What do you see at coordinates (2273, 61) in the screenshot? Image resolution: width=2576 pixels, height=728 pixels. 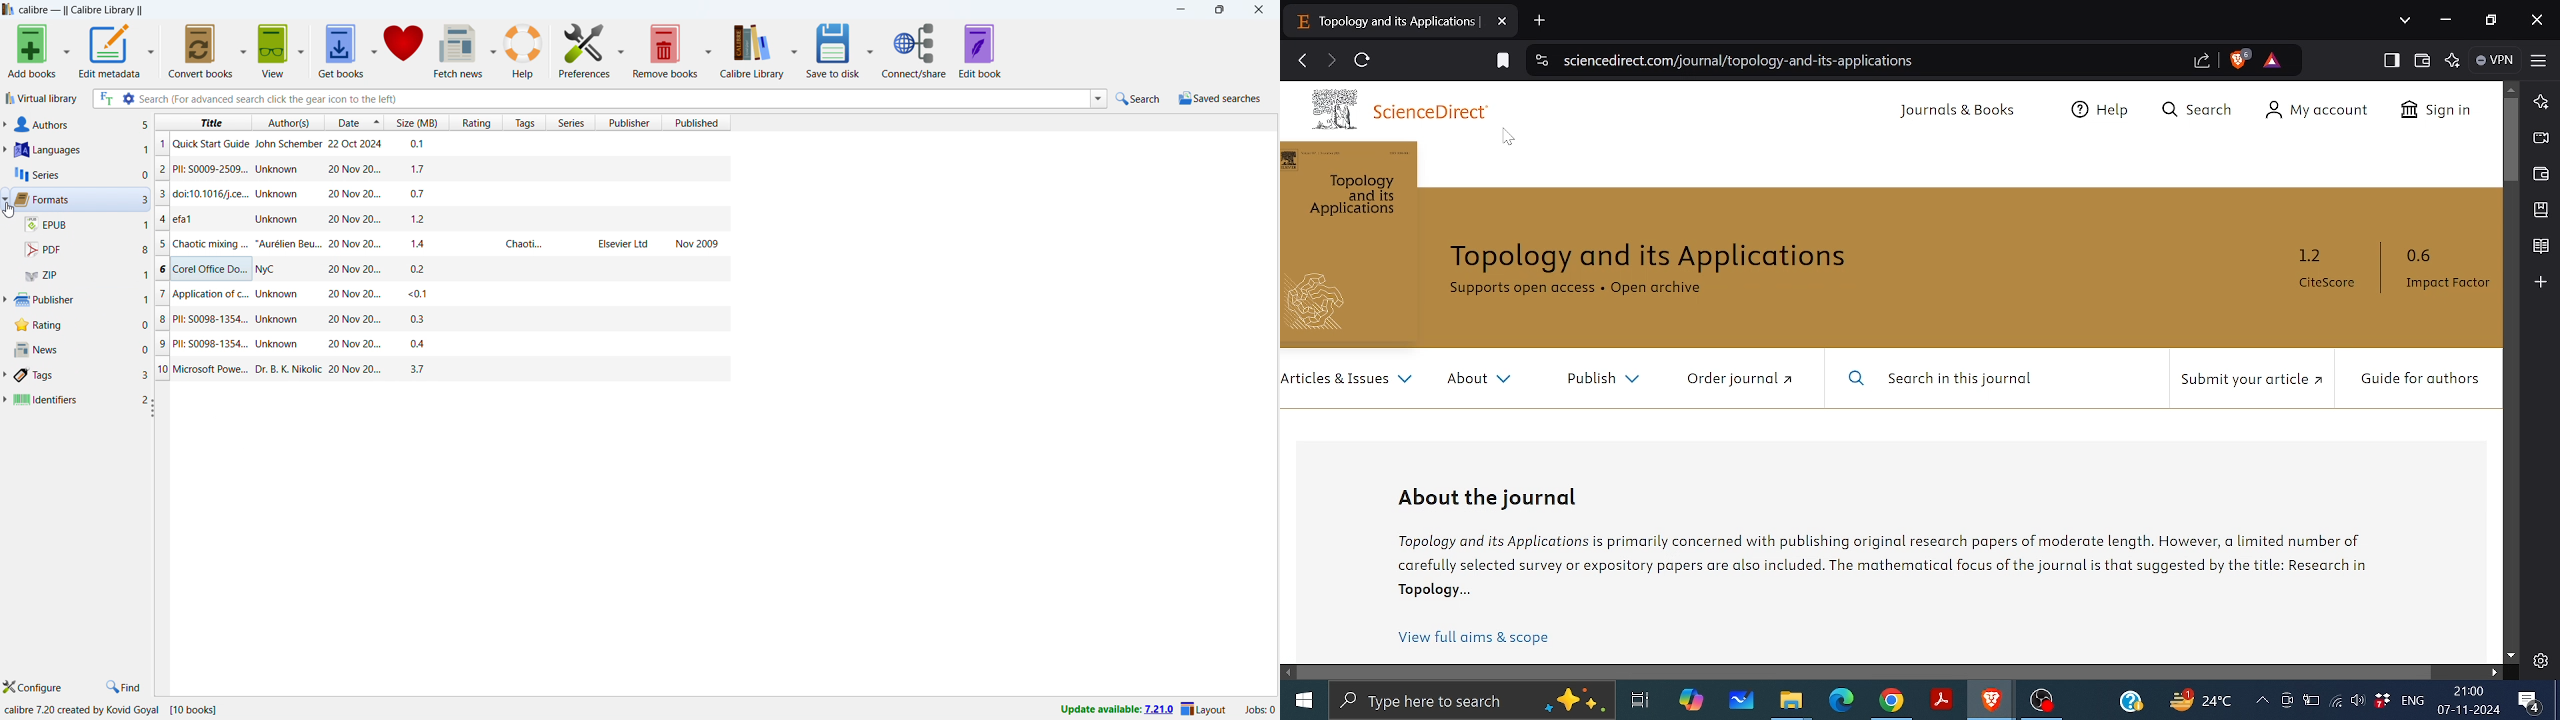 I see `Rewards` at bounding box center [2273, 61].